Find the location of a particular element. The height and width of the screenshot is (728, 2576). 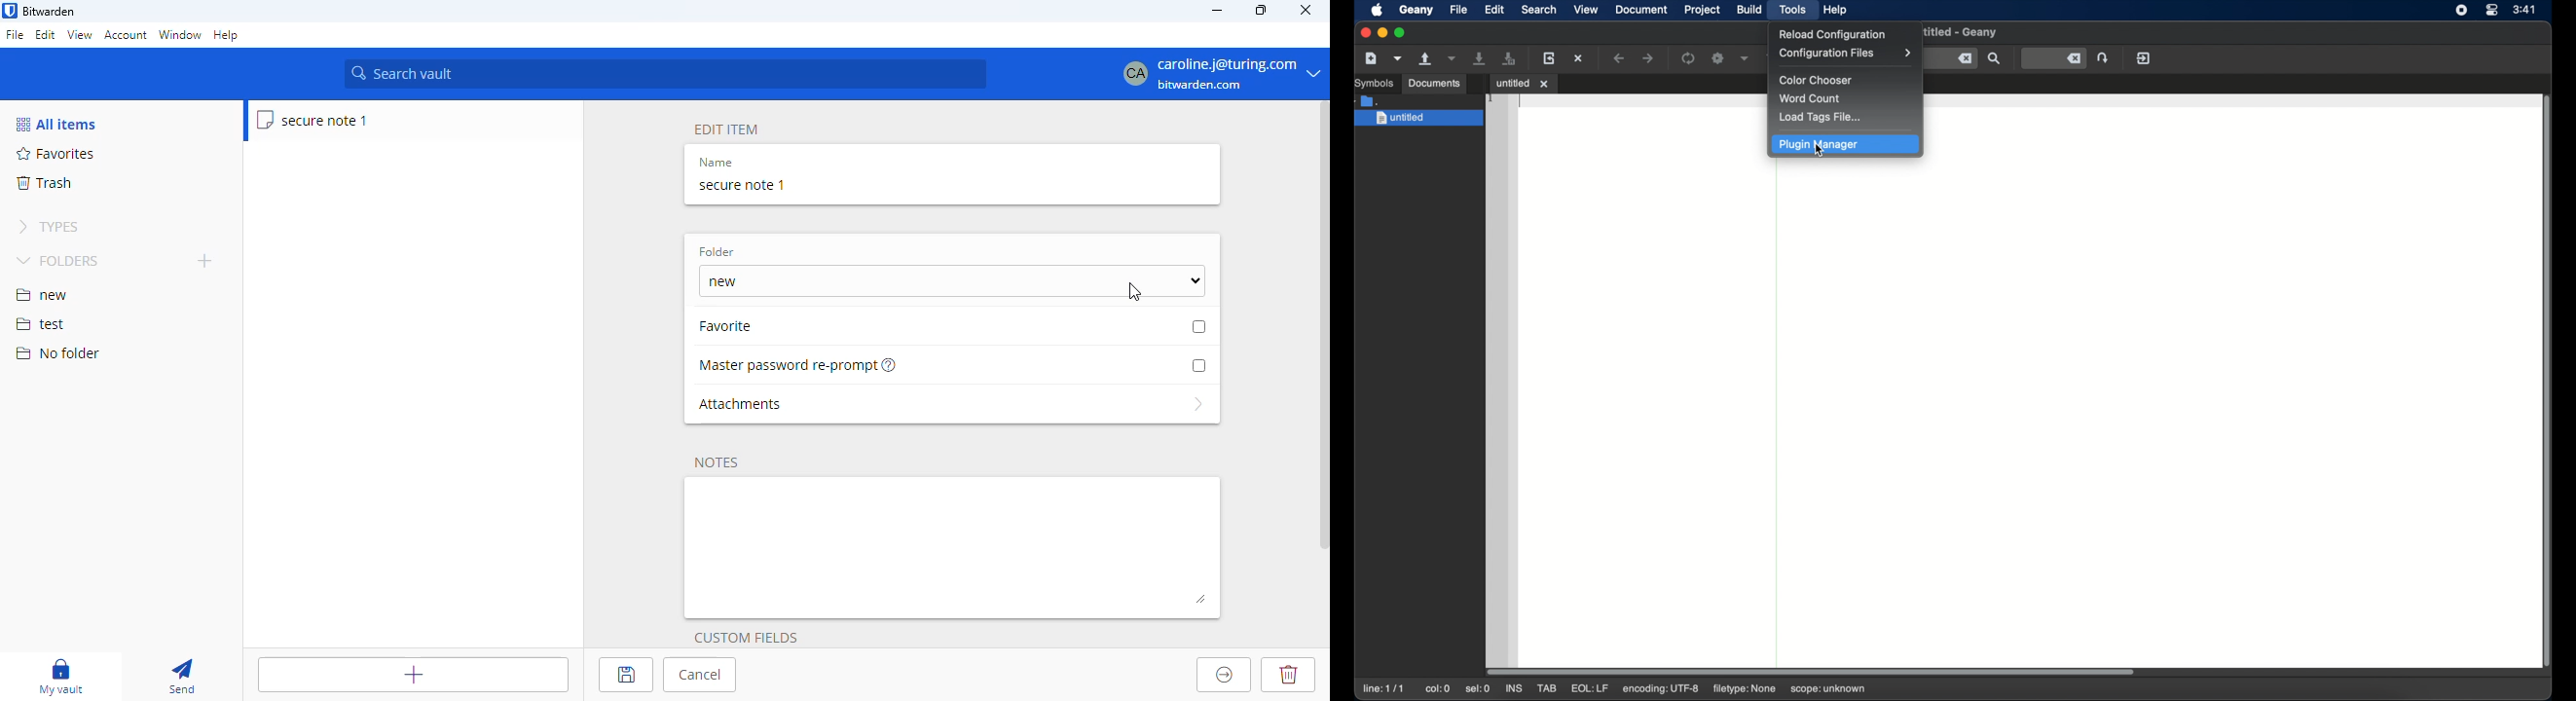

notes is located at coordinates (954, 547).